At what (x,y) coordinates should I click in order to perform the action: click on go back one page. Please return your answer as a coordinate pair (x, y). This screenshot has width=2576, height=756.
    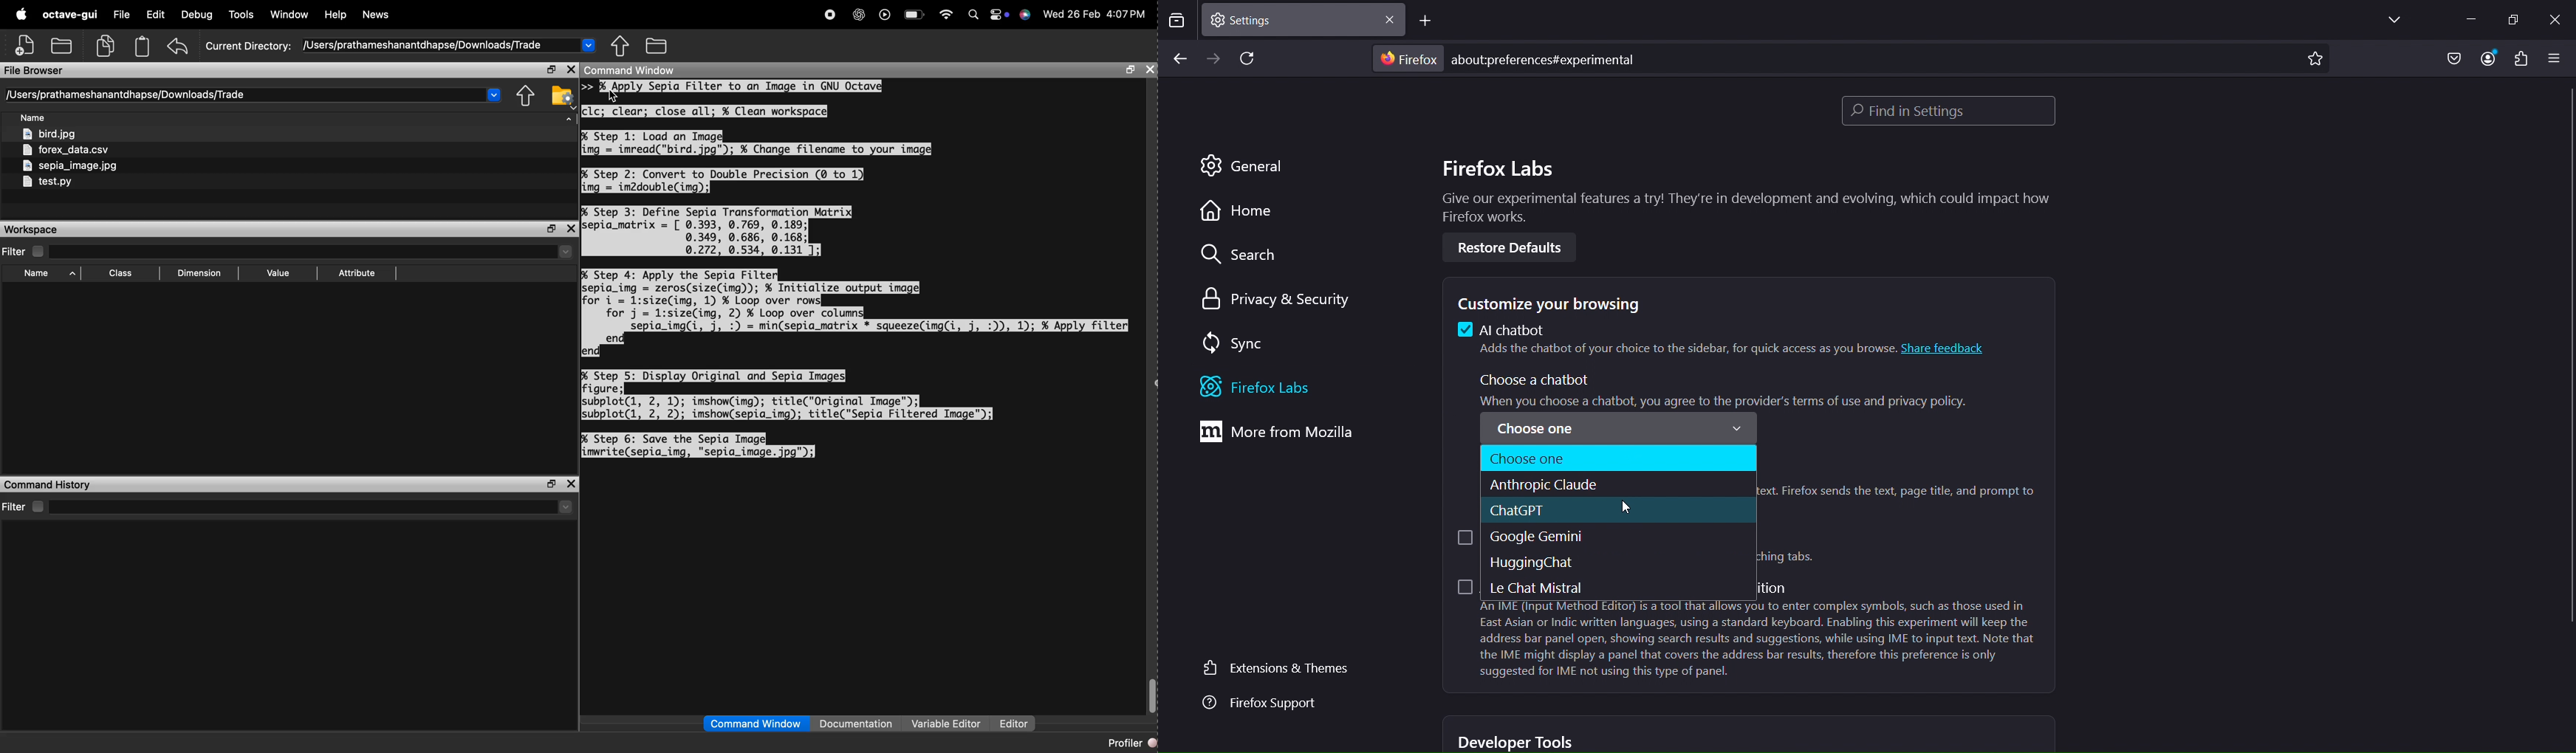
    Looking at the image, I should click on (1179, 58).